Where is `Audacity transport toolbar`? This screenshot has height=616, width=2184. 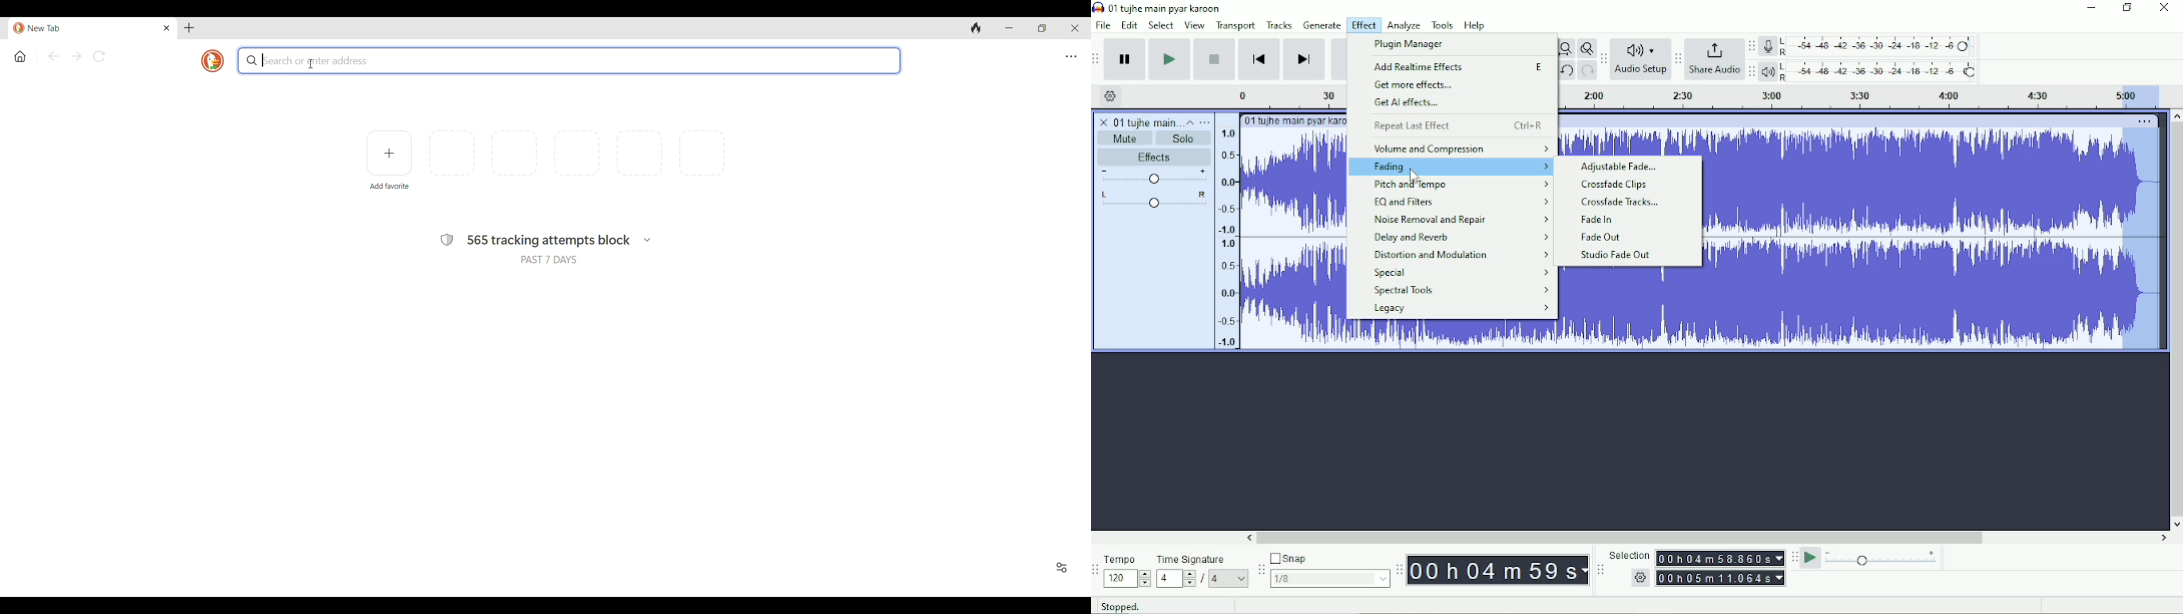
Audacity transport toolbar is located at coordinates (1098, 59).